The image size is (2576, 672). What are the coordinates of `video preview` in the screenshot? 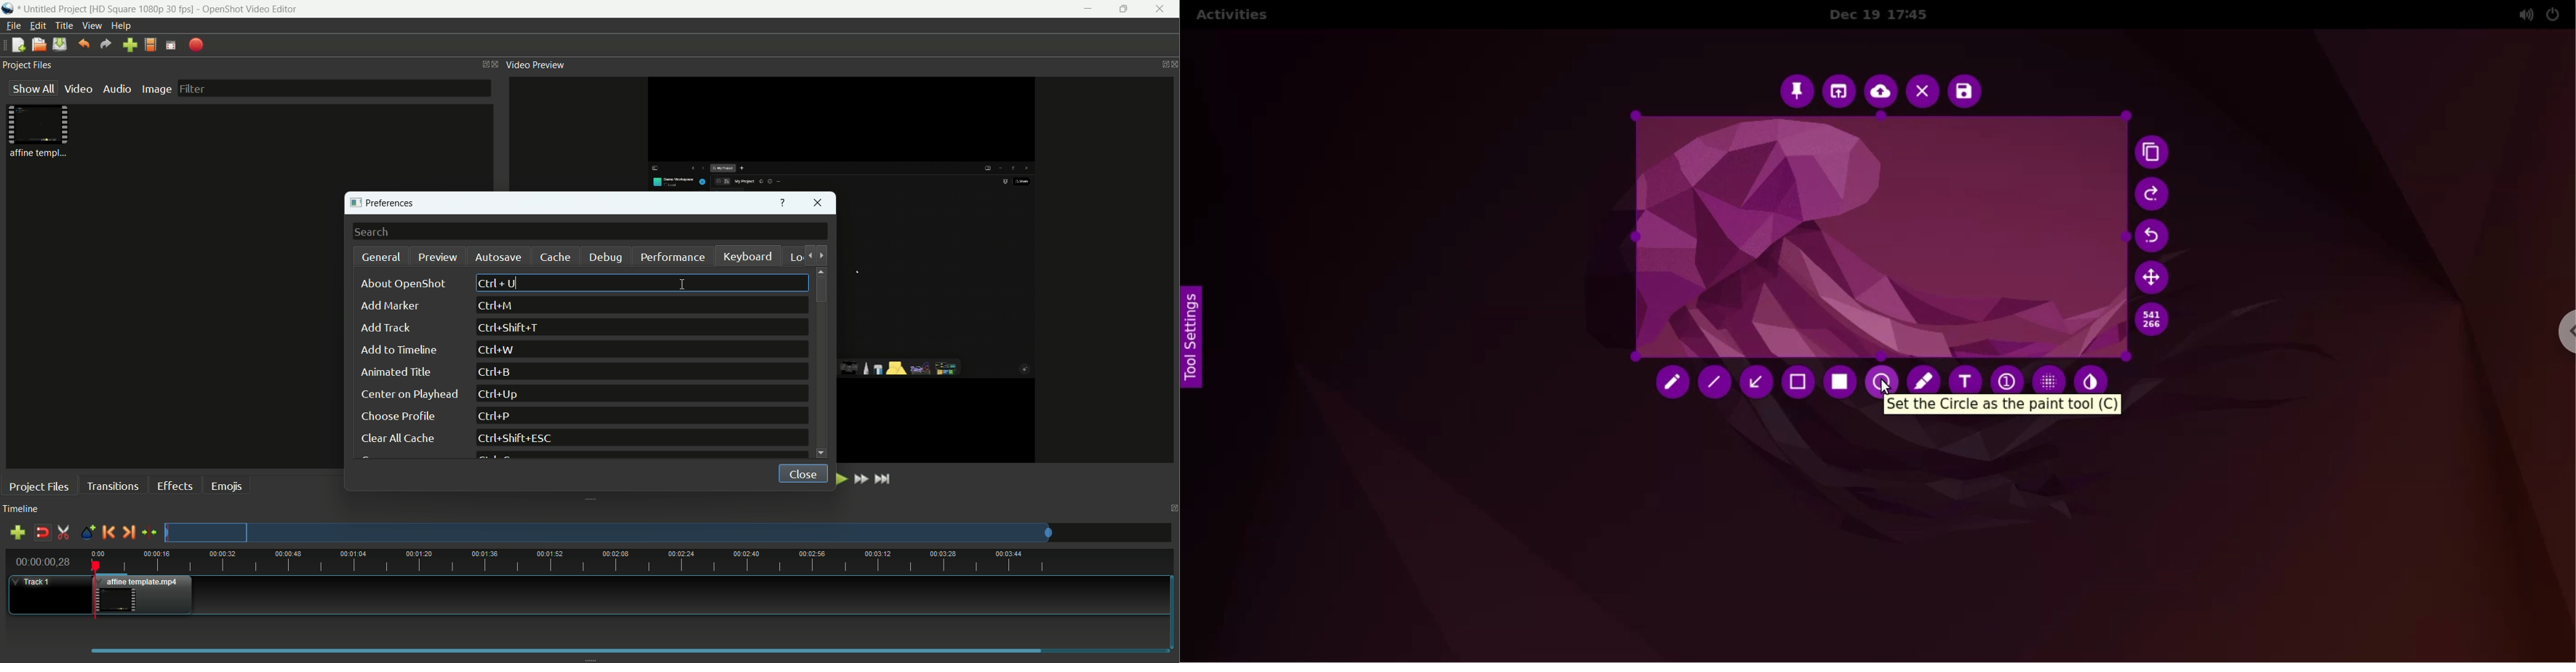 It's located at (536, 65).